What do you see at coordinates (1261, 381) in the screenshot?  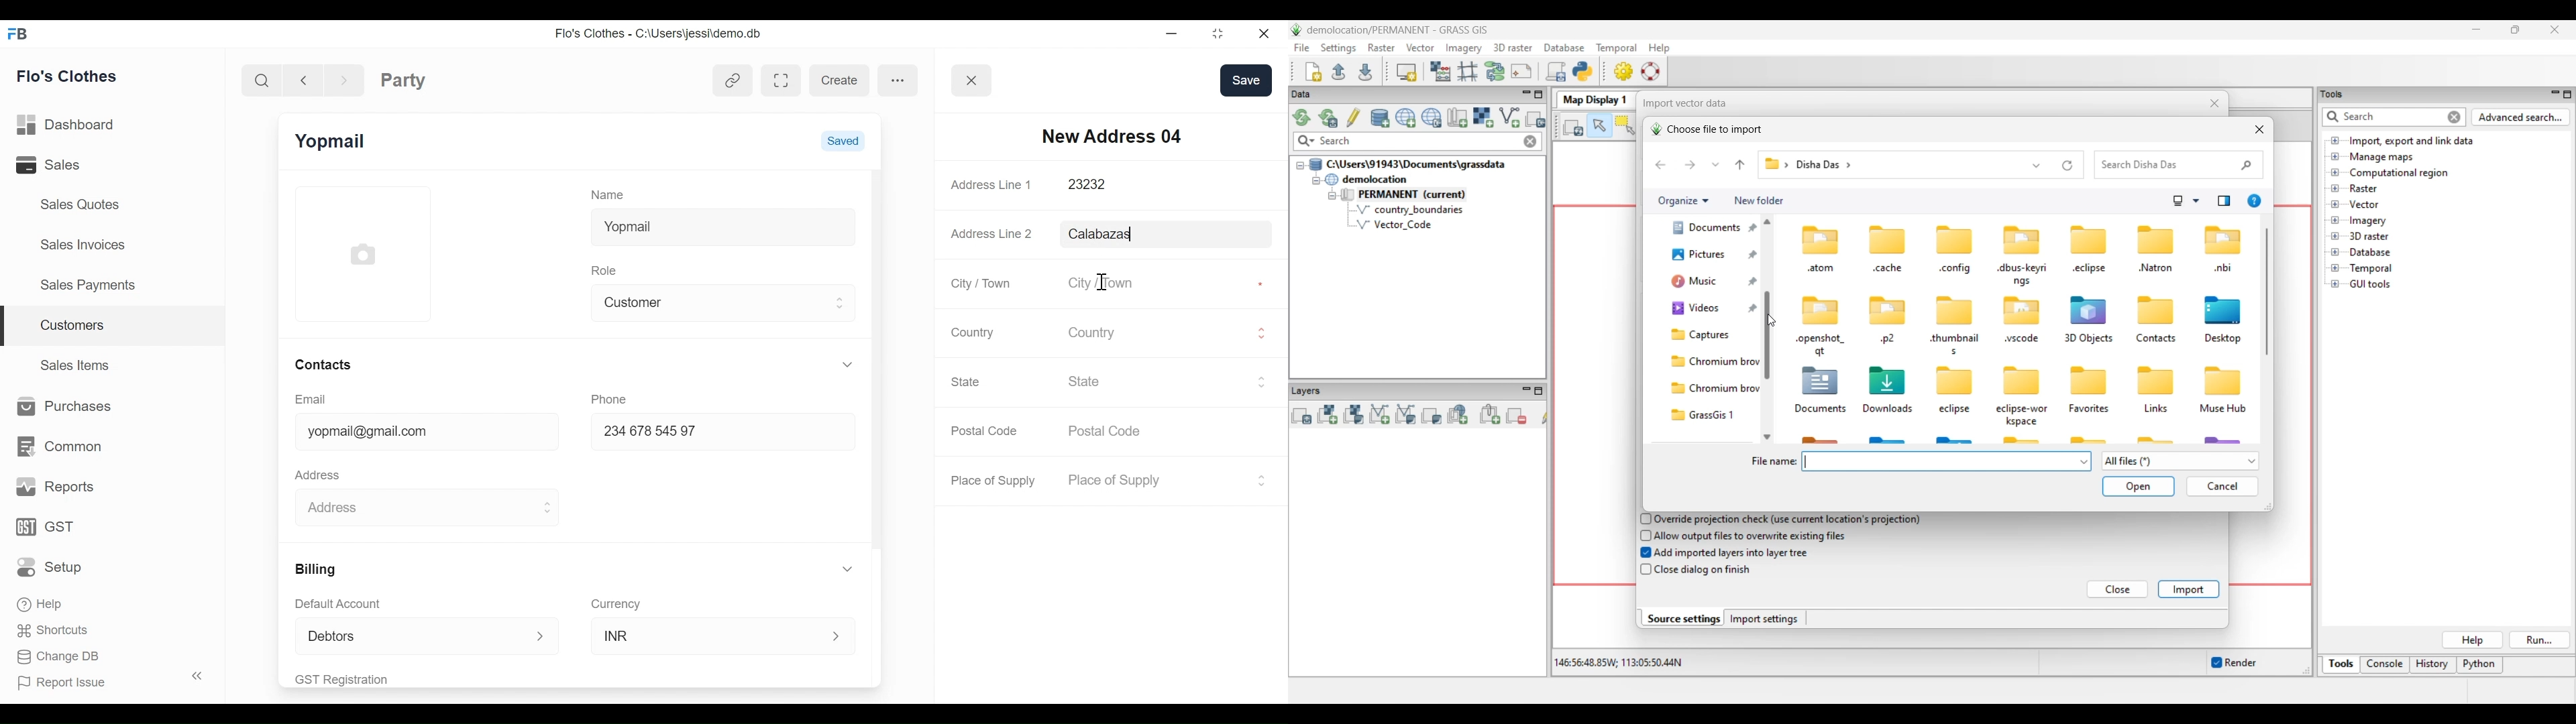 I see `Expand` at bounding box center [1261, 381].